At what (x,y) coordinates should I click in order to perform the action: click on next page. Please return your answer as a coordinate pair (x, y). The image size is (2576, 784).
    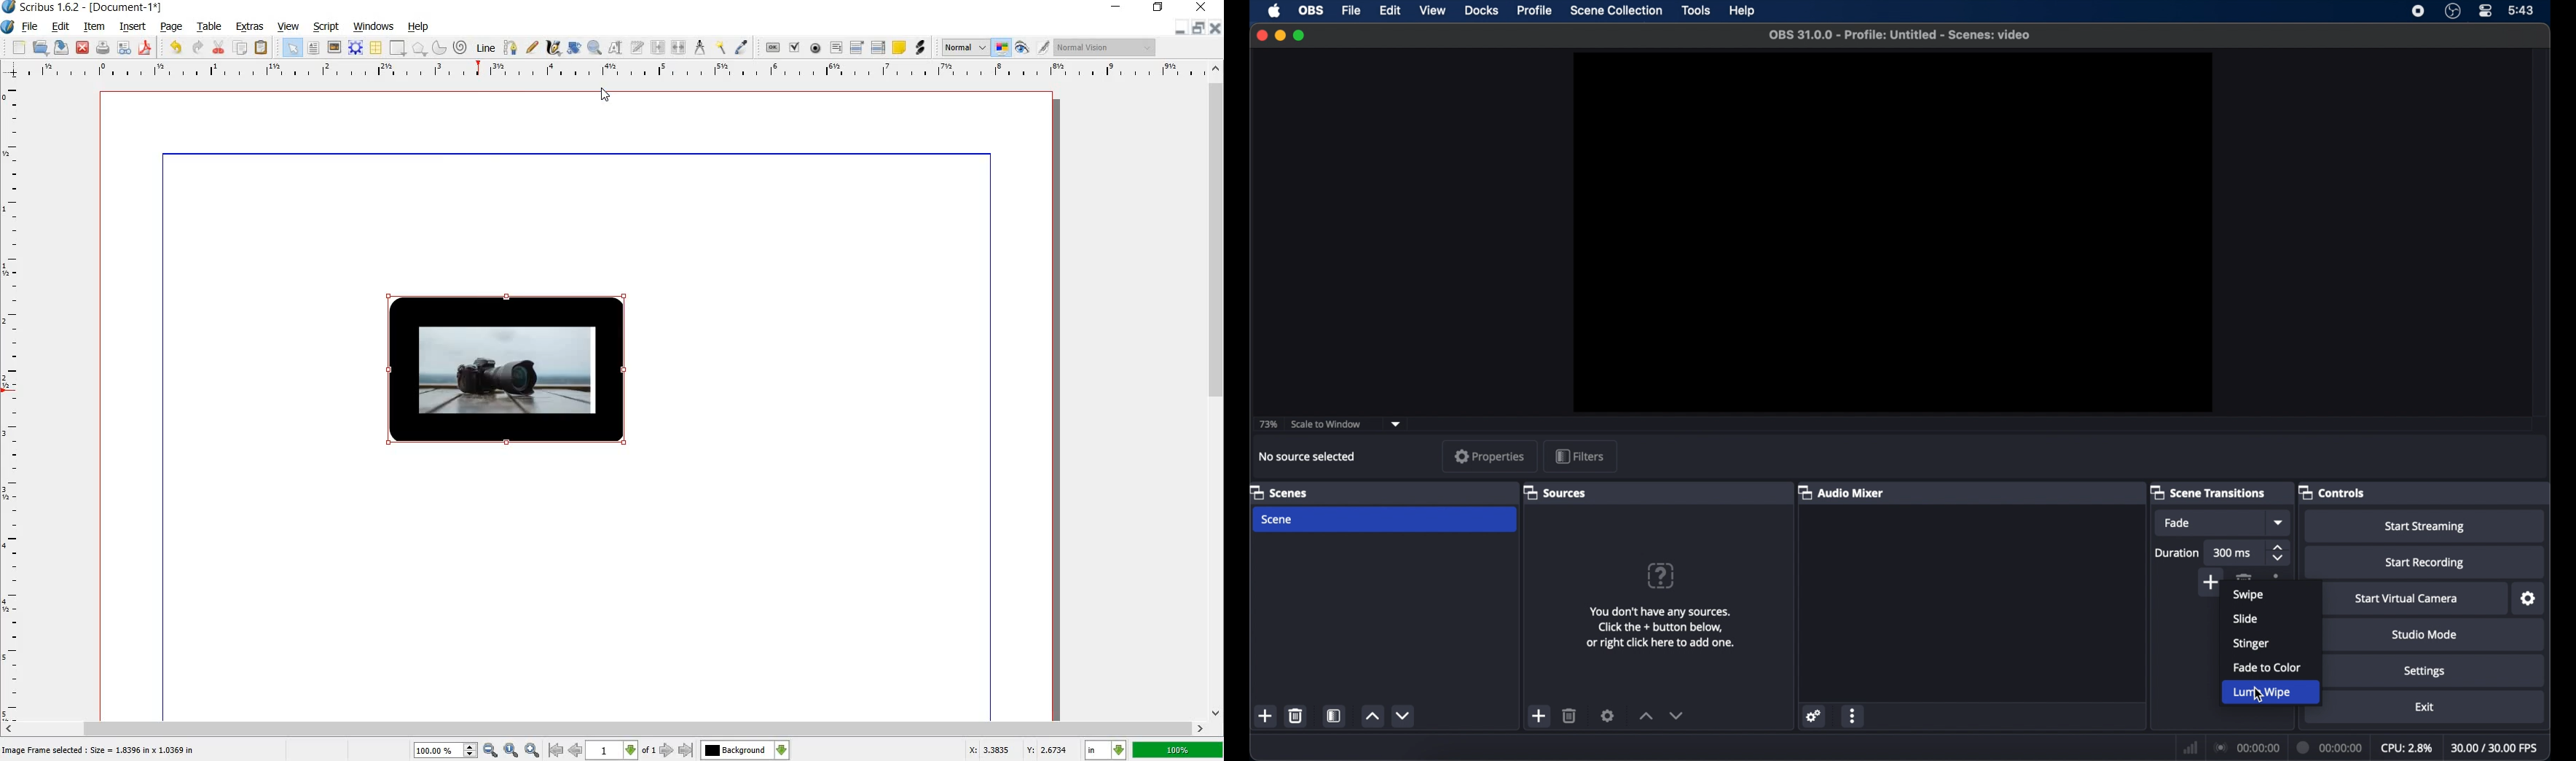
    Looking at the image, I should click on (665, 751).